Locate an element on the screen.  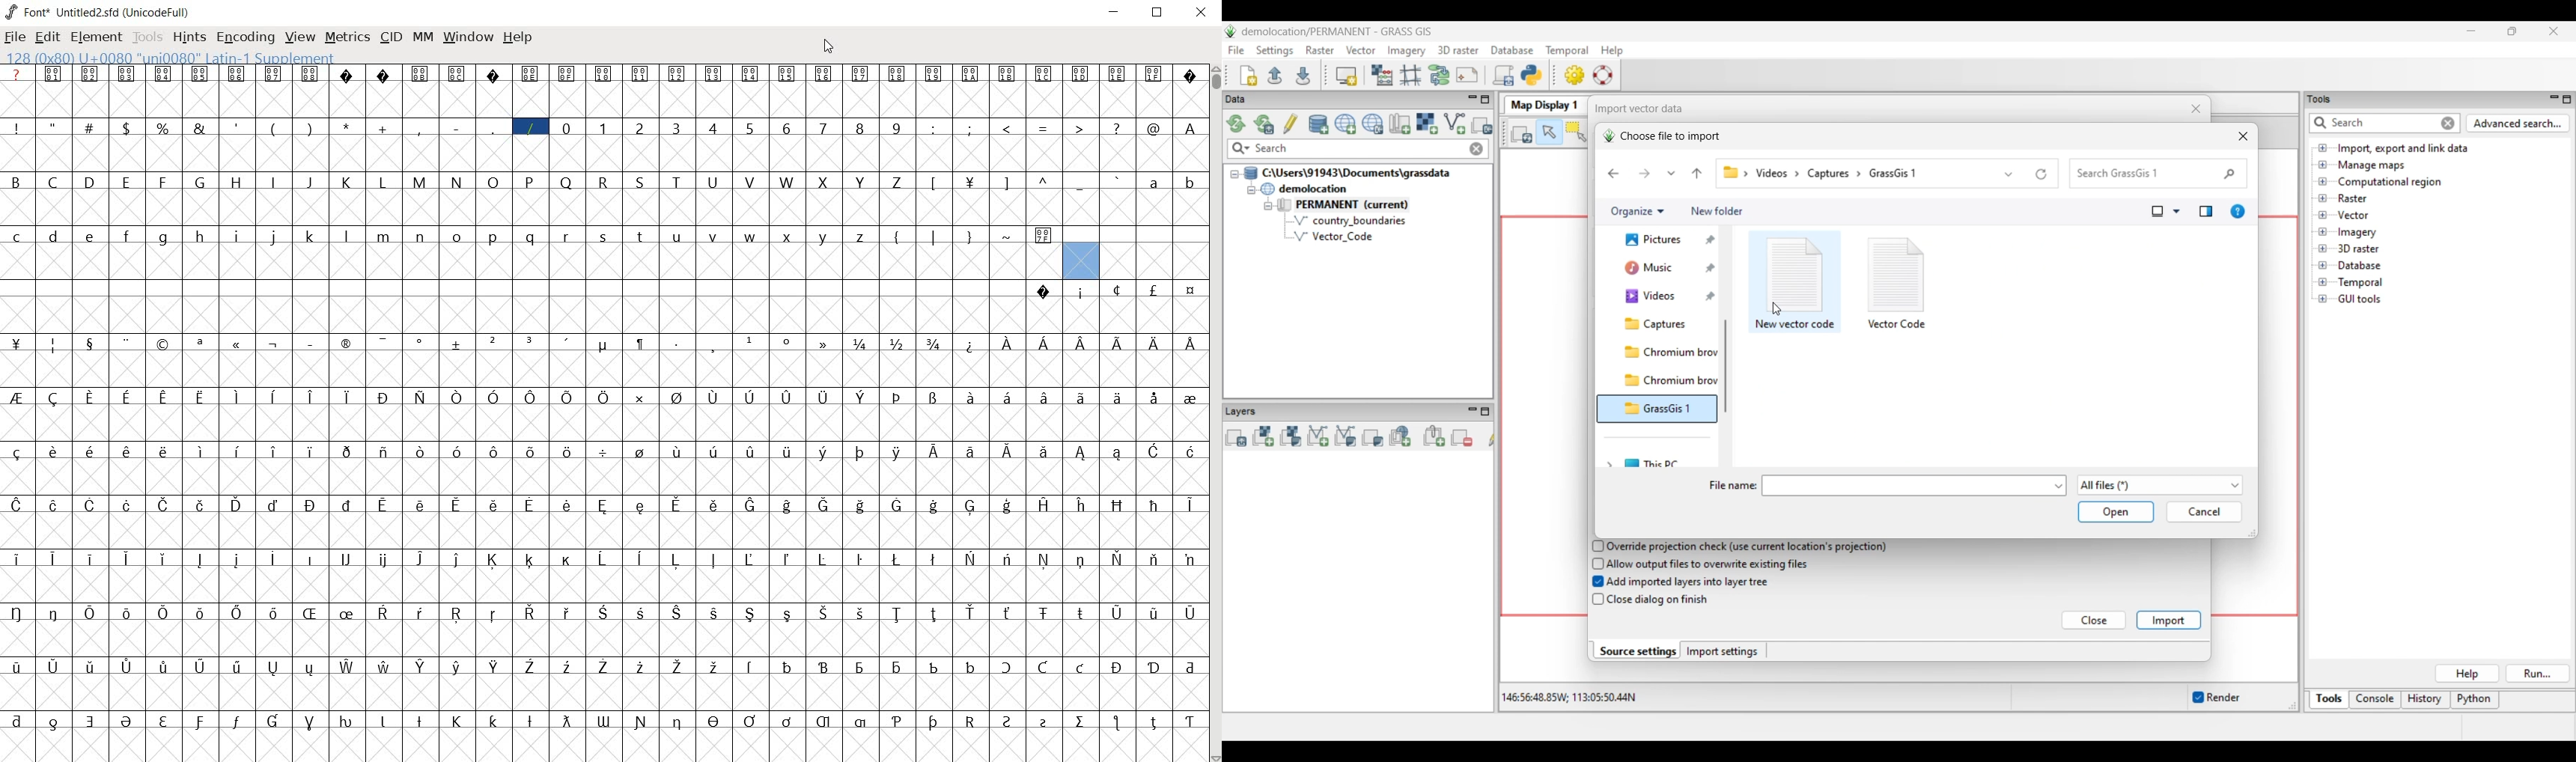
glyph is located at coordinates (1079, 127).